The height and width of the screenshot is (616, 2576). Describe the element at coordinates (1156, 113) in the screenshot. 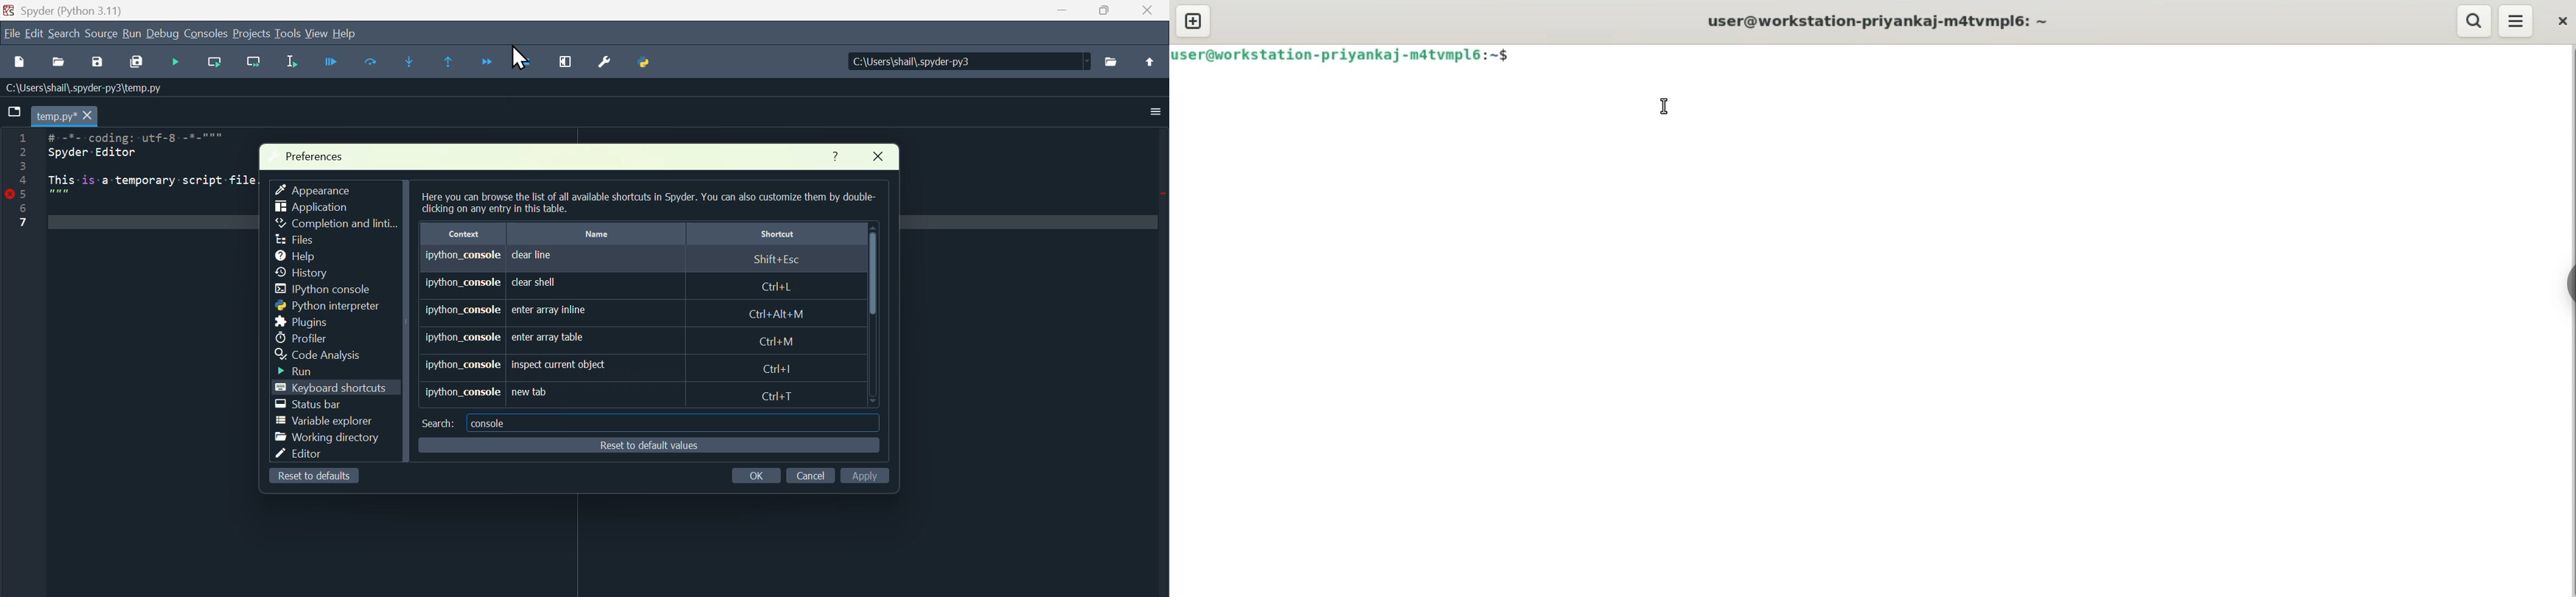

I see `More options` at that location.